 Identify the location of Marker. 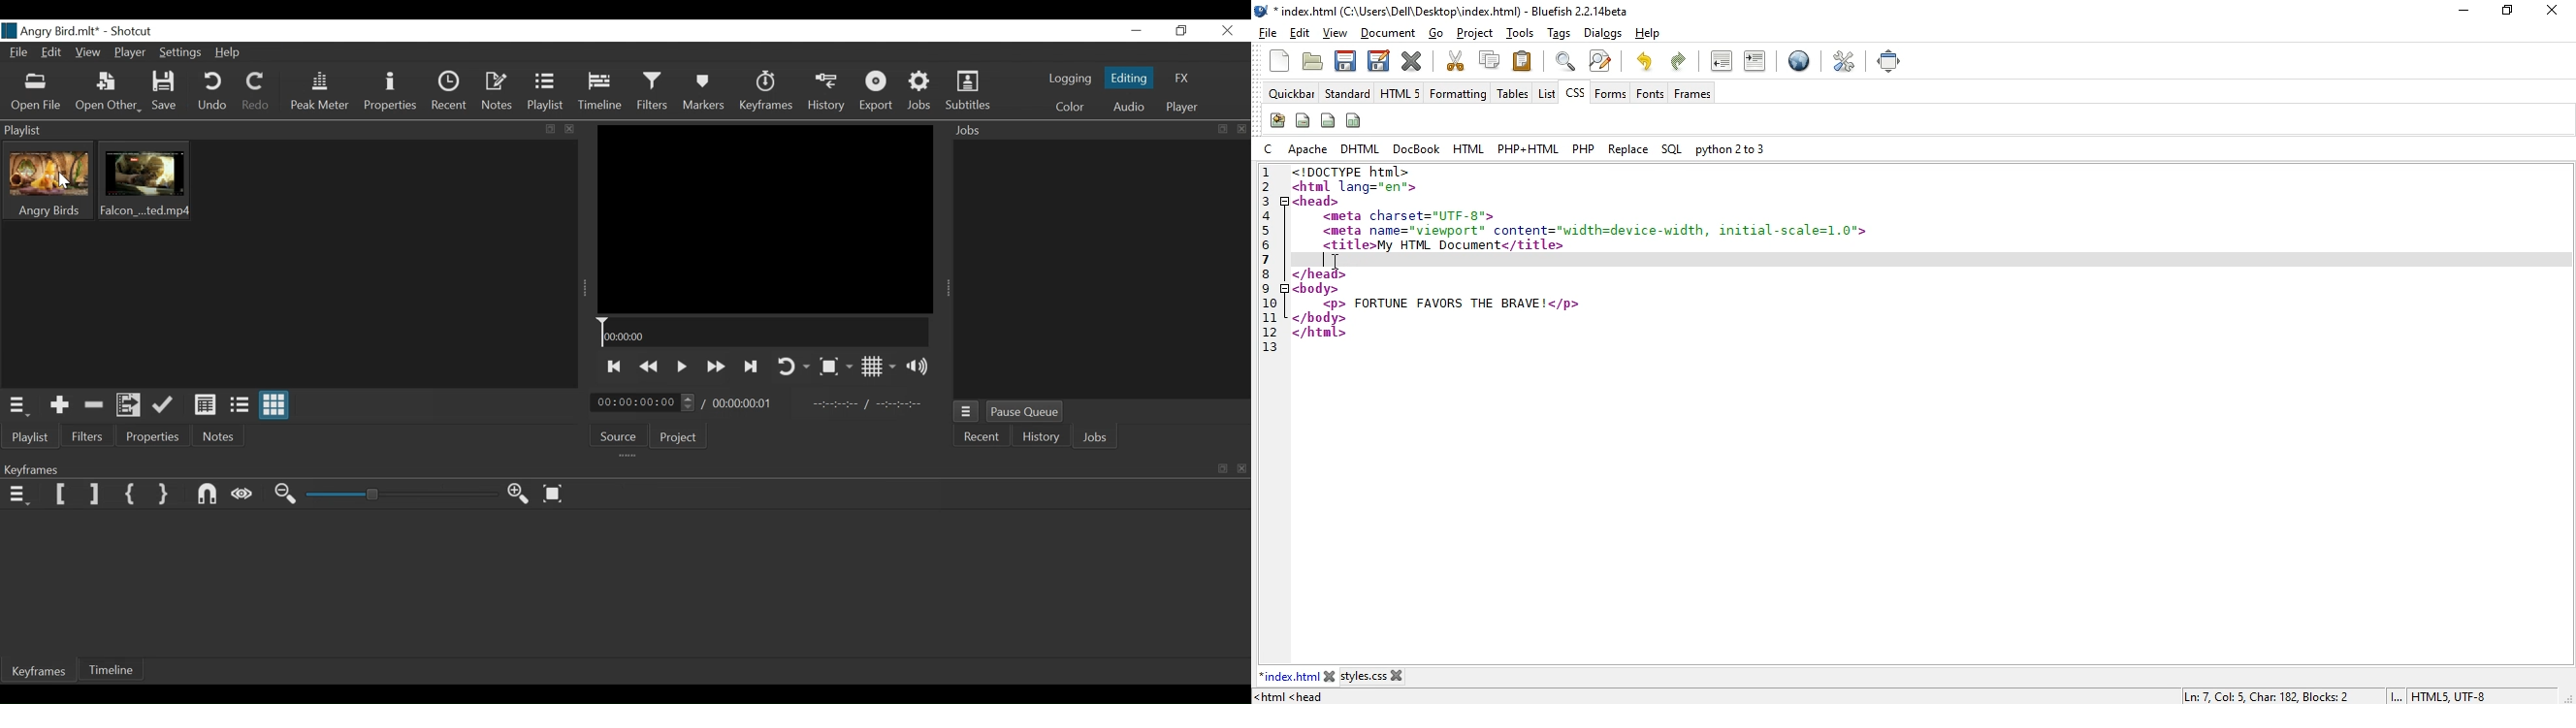
(707, 93).